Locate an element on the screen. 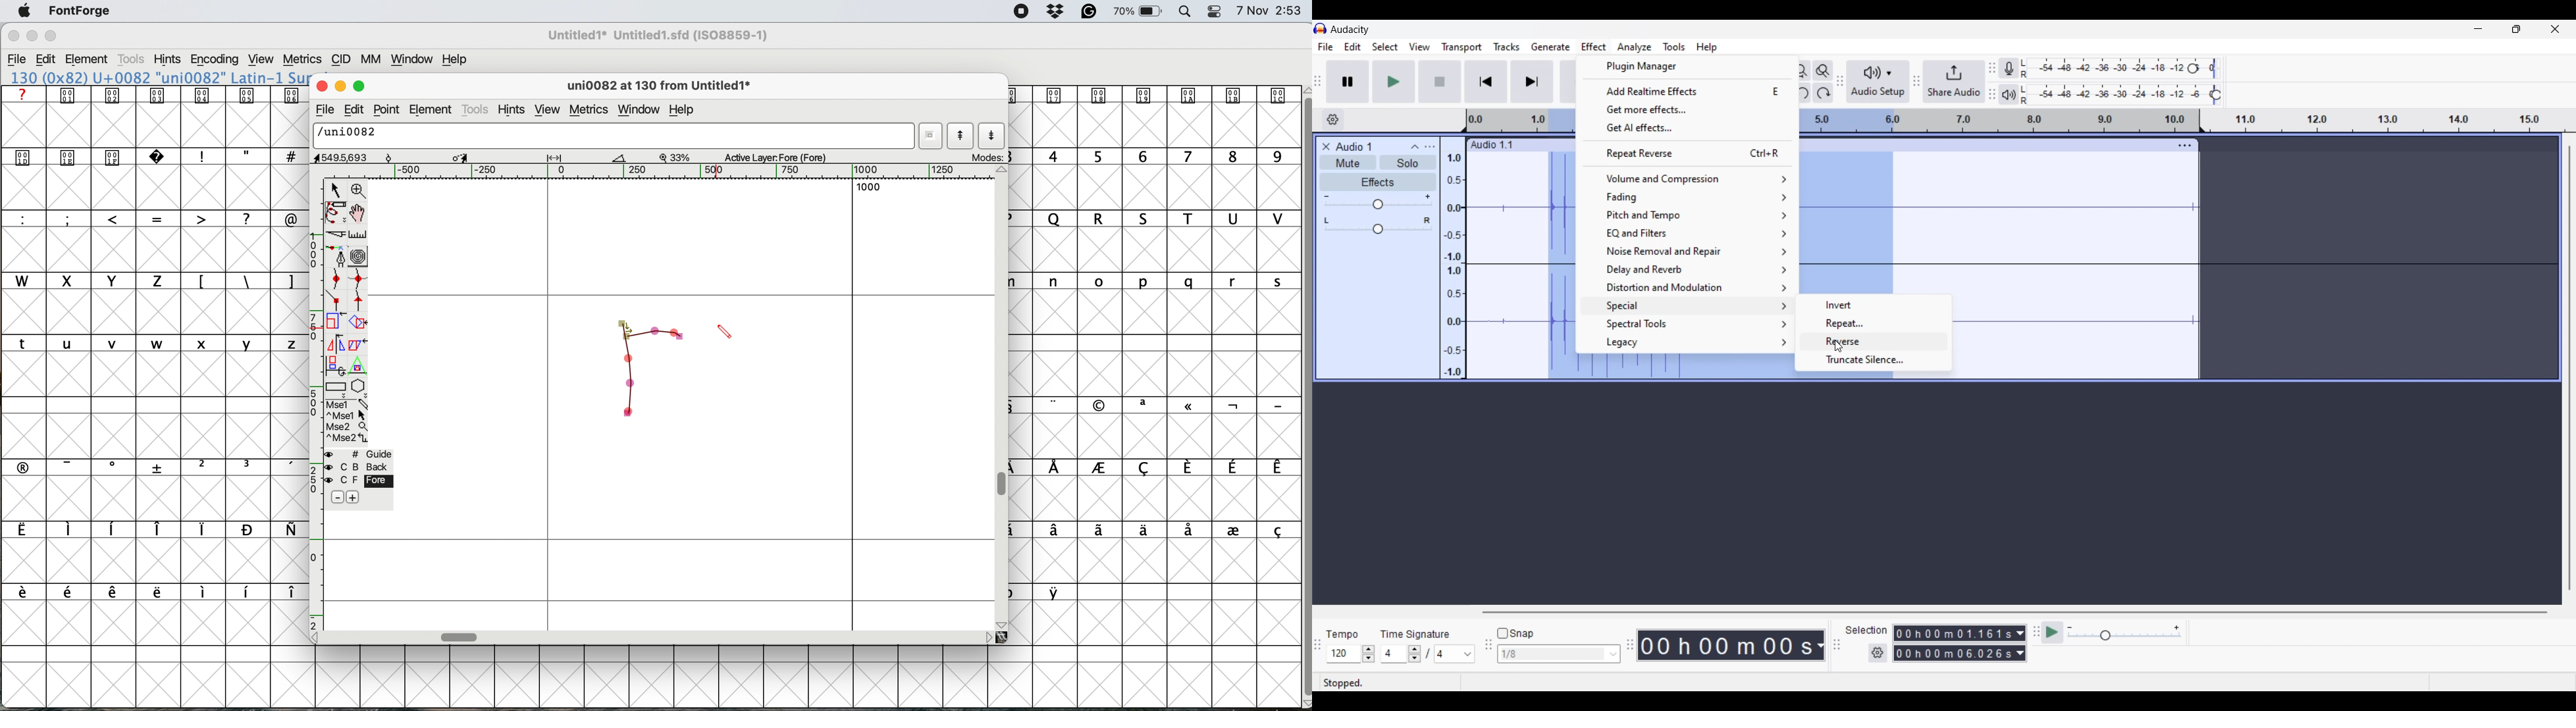 The height and width of the screenshot is (728, 2576). special icons is located at coordinates (1152, 96).